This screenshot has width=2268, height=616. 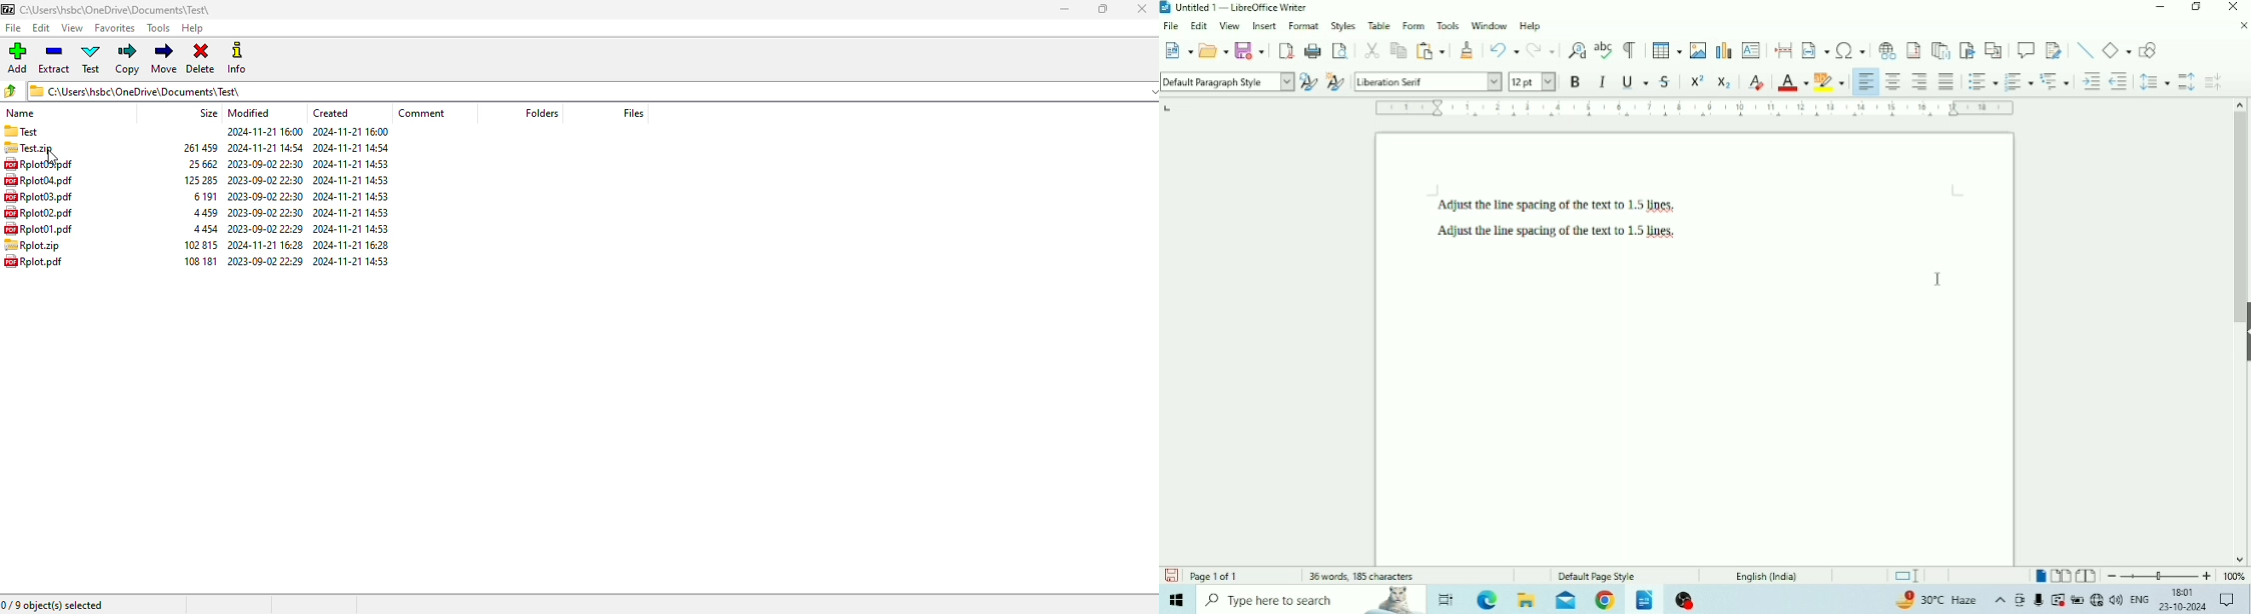 What do you see at coordinates (41, 27) in the screenshot?
I see `edit` at bounding box center [41, 27].